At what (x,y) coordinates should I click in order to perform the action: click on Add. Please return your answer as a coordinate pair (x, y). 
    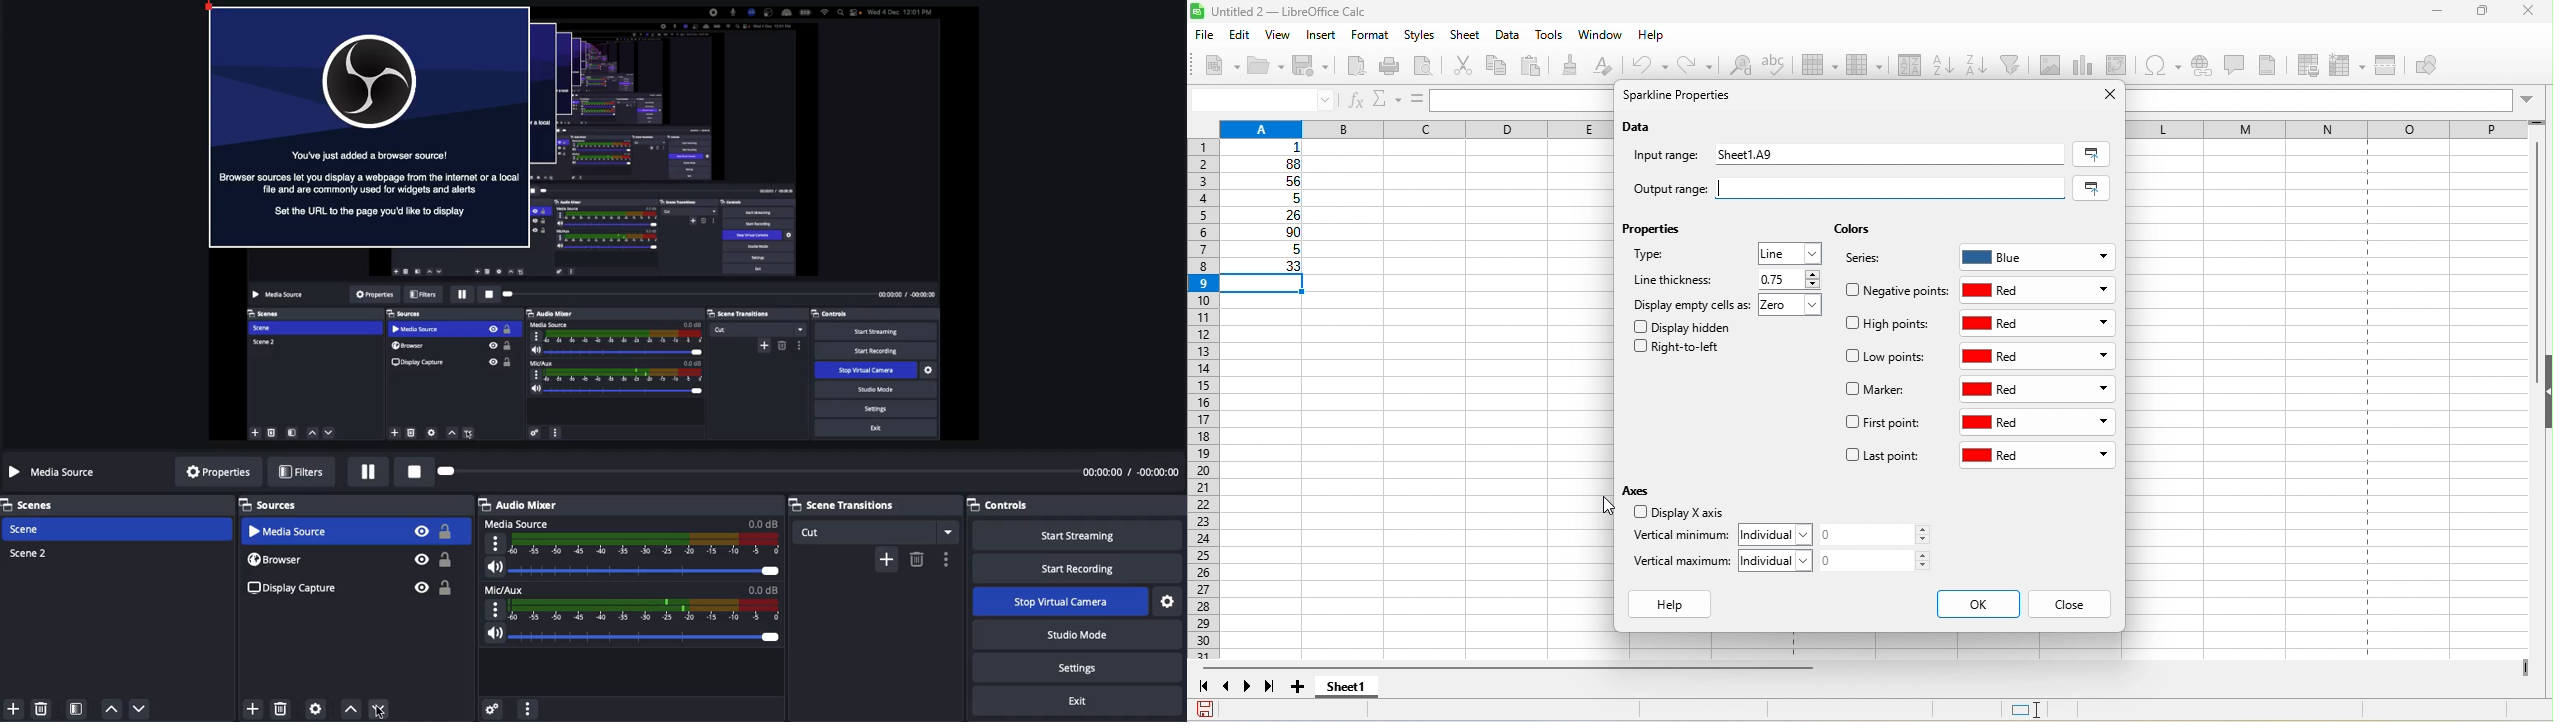
    Looking at the image, I should click on (251, 705).